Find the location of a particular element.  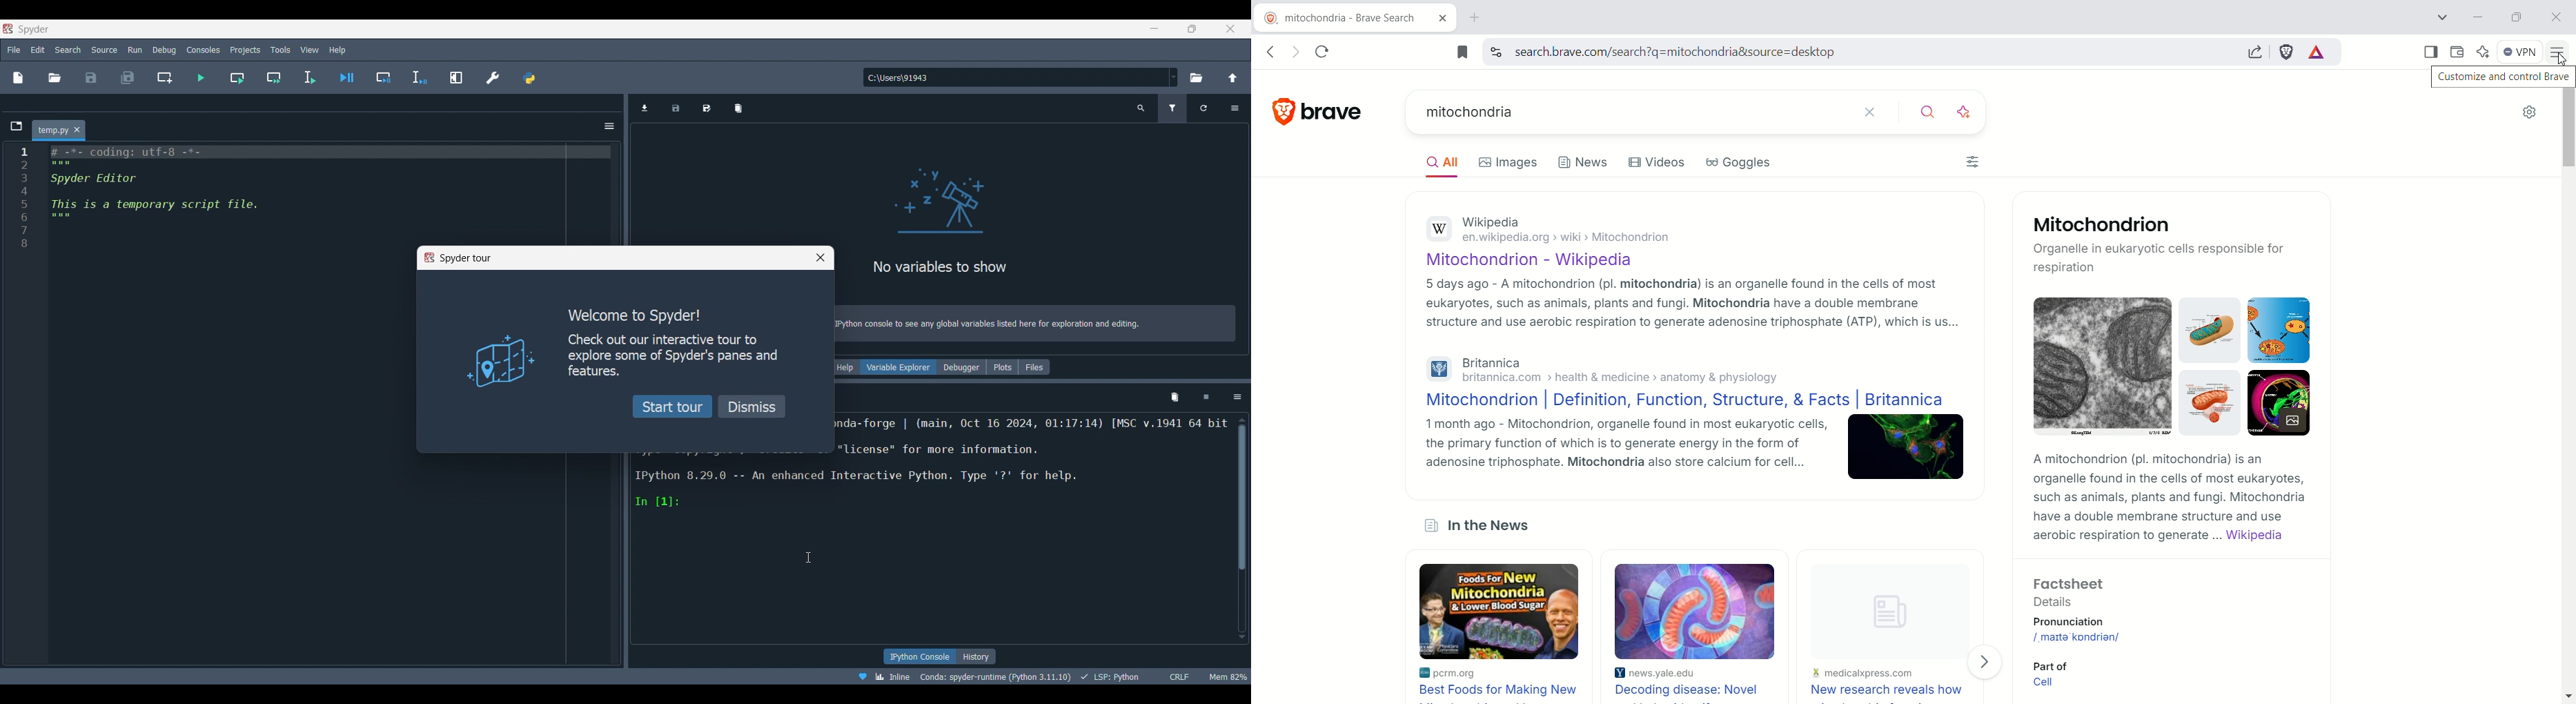

Location options is located at coordinates (1174, 78).